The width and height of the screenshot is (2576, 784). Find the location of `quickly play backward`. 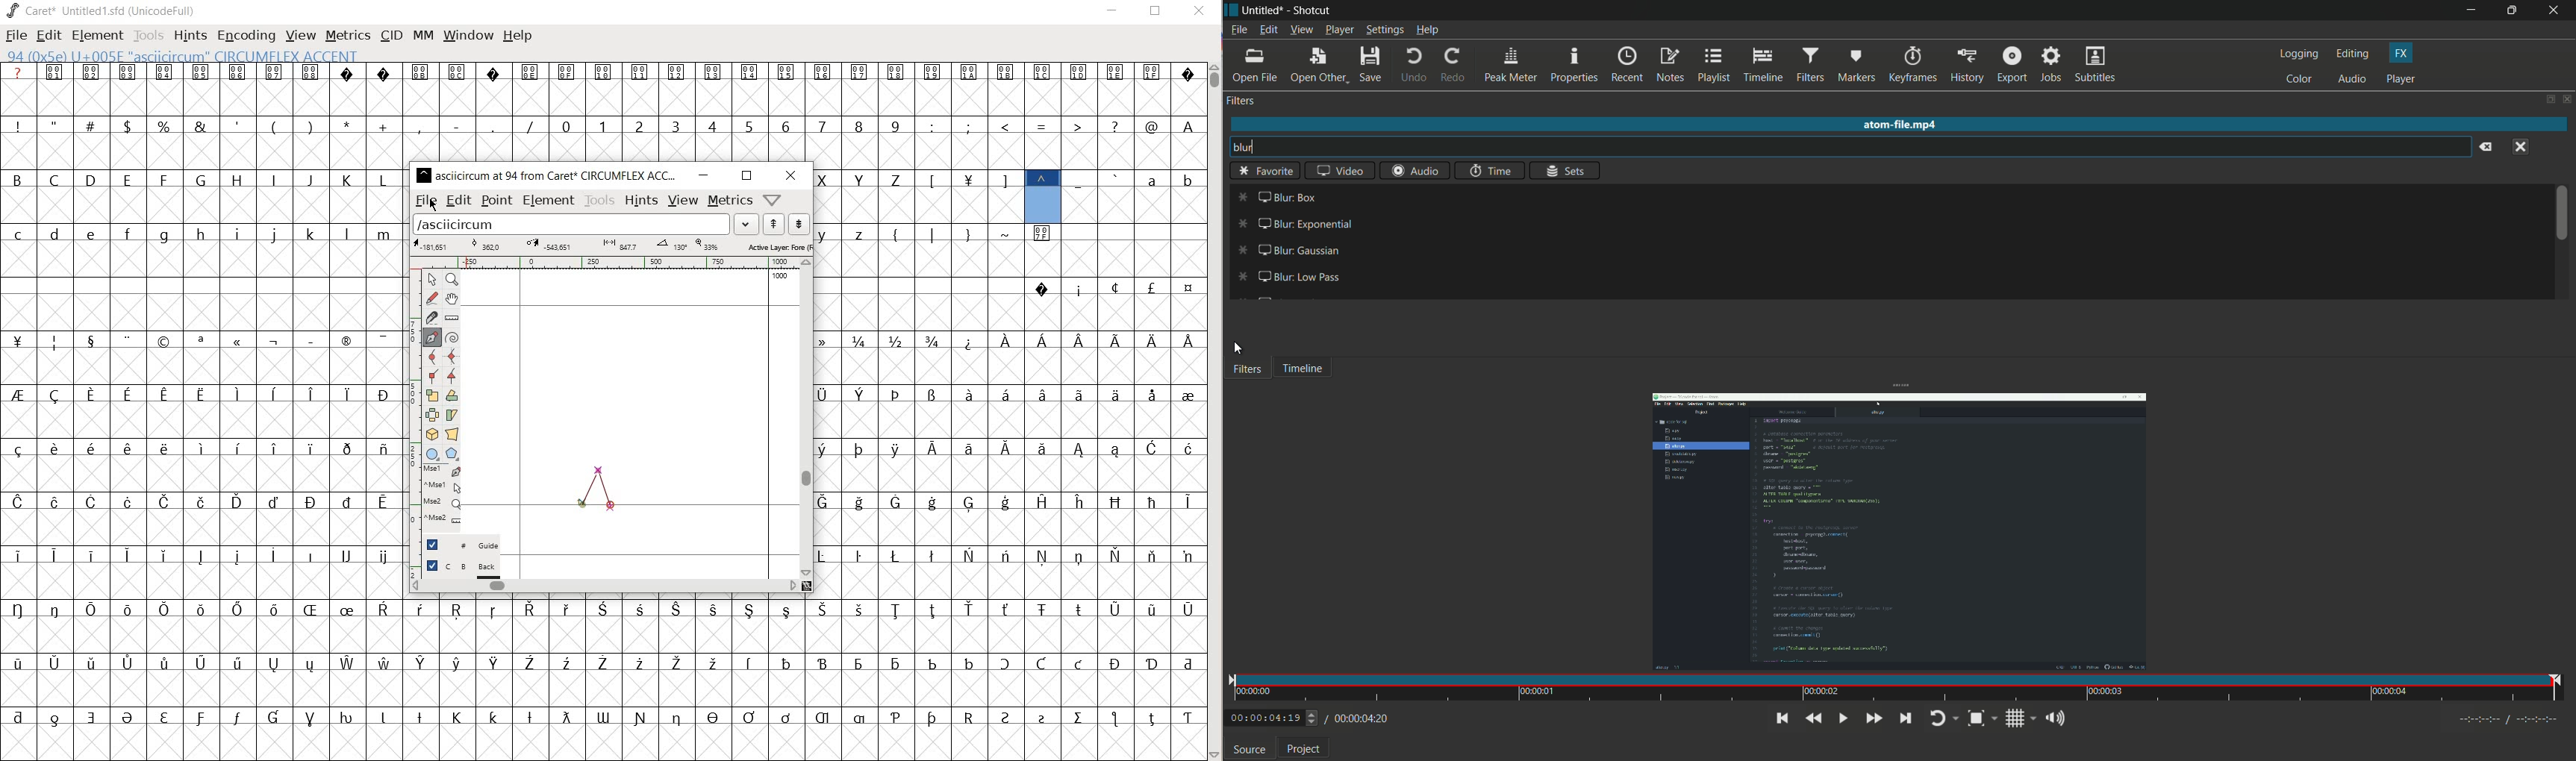

quickly play backward is located at coordinates (1813, 719).